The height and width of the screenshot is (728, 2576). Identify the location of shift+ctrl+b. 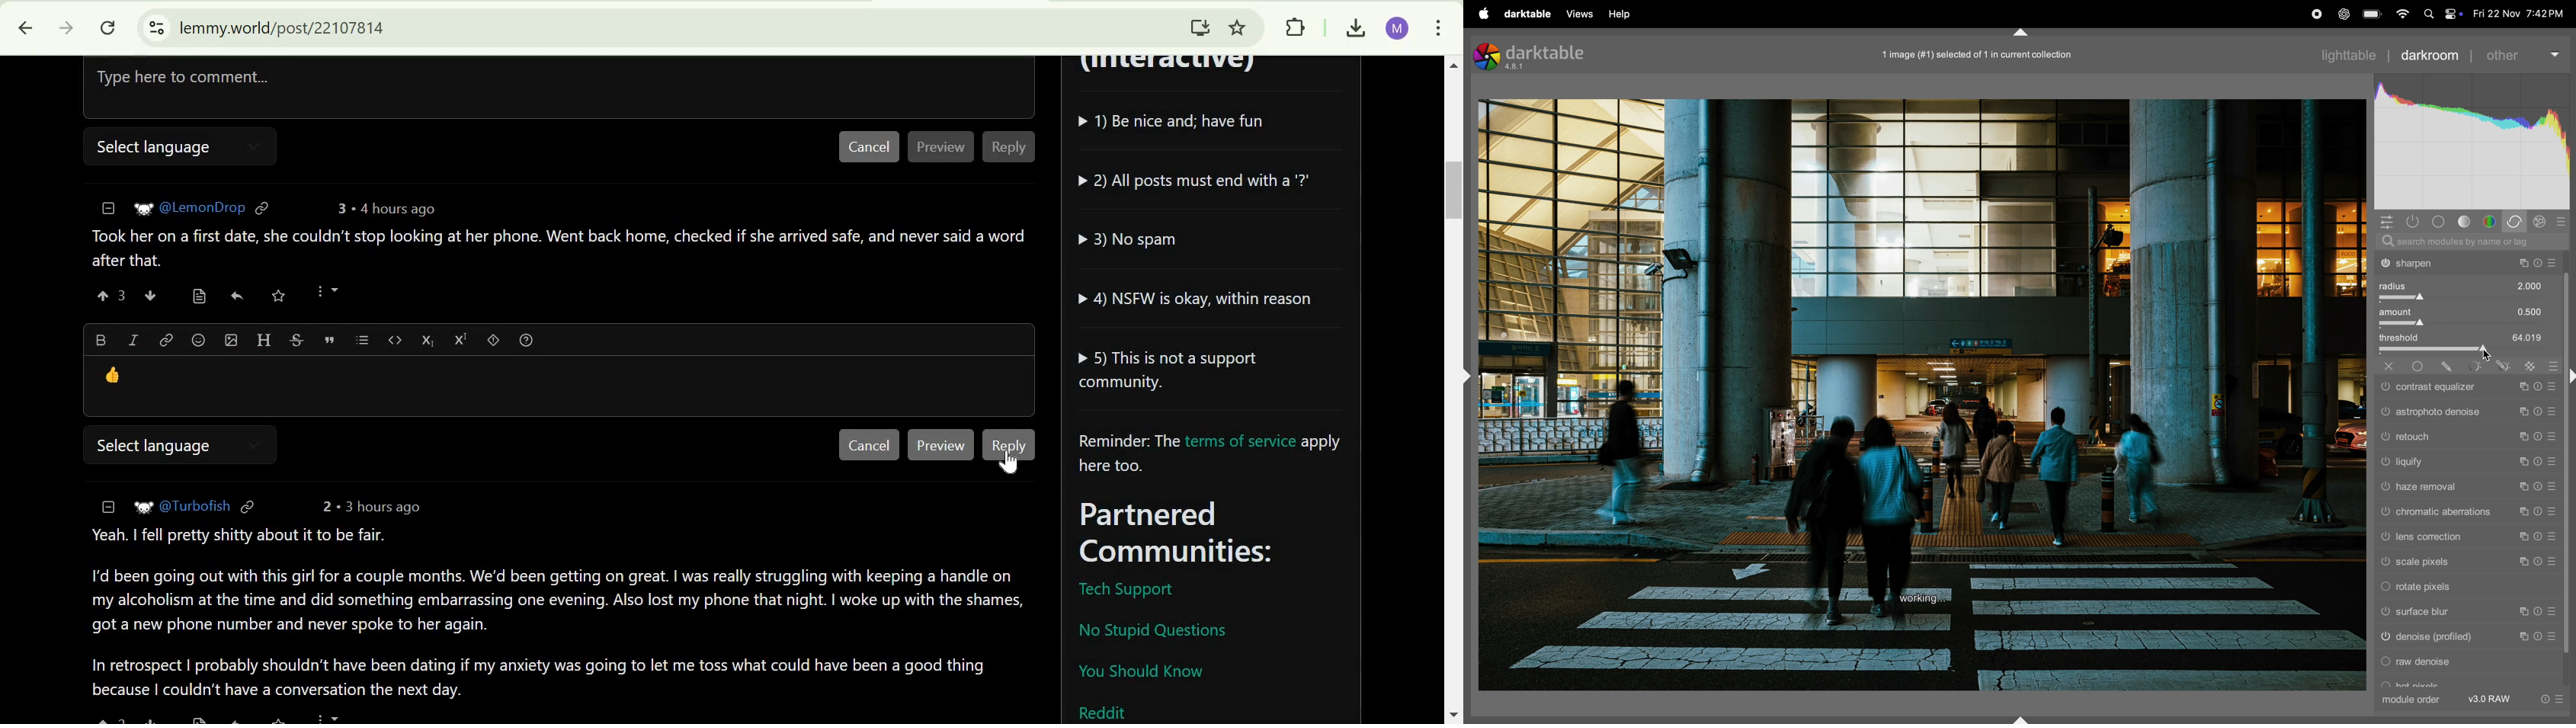
(2024, 718).